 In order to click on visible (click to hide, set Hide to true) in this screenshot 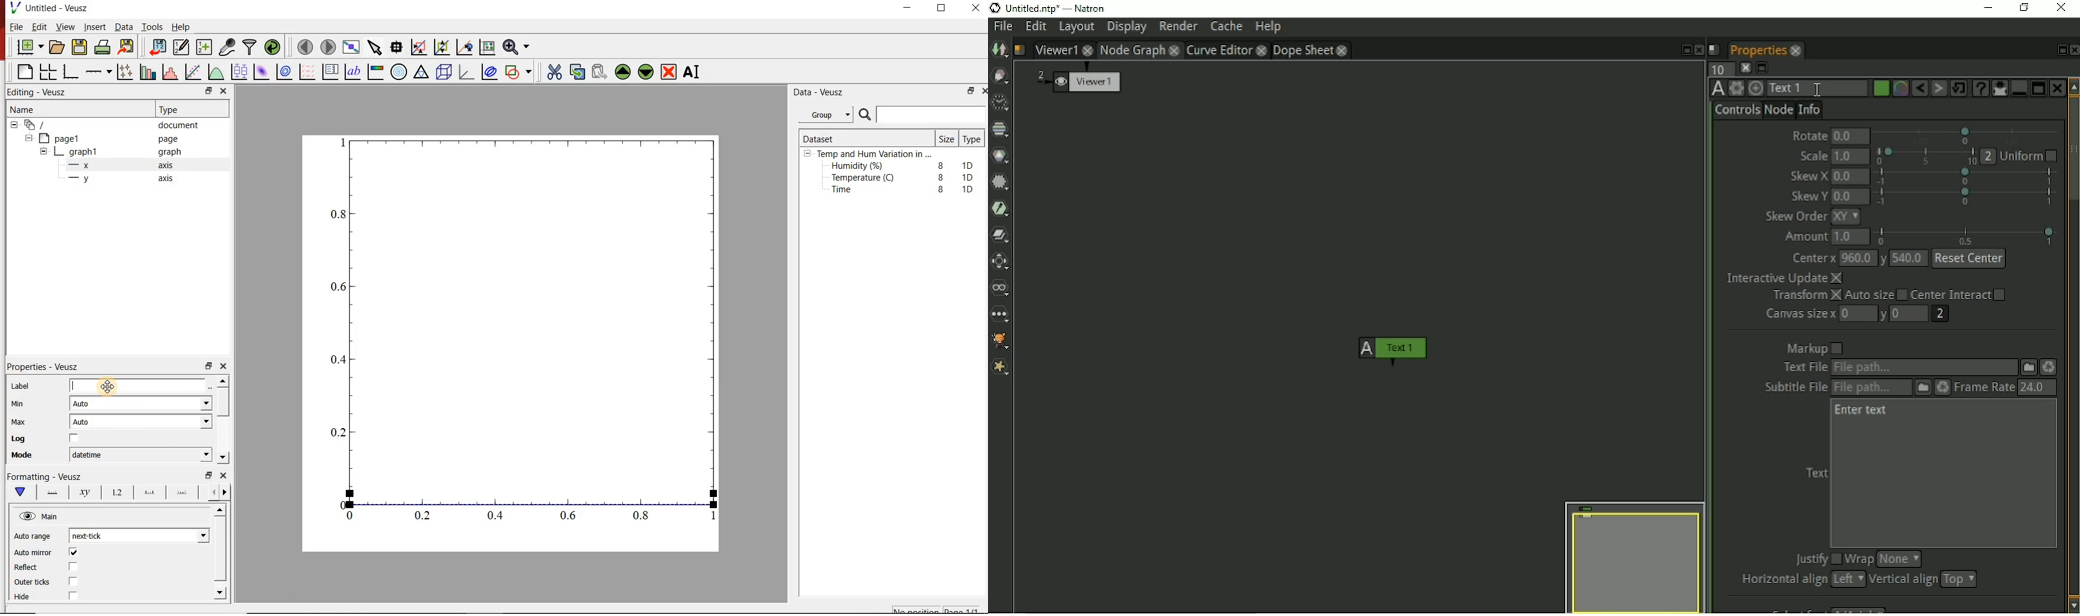, I will do `click(26, 517)`.